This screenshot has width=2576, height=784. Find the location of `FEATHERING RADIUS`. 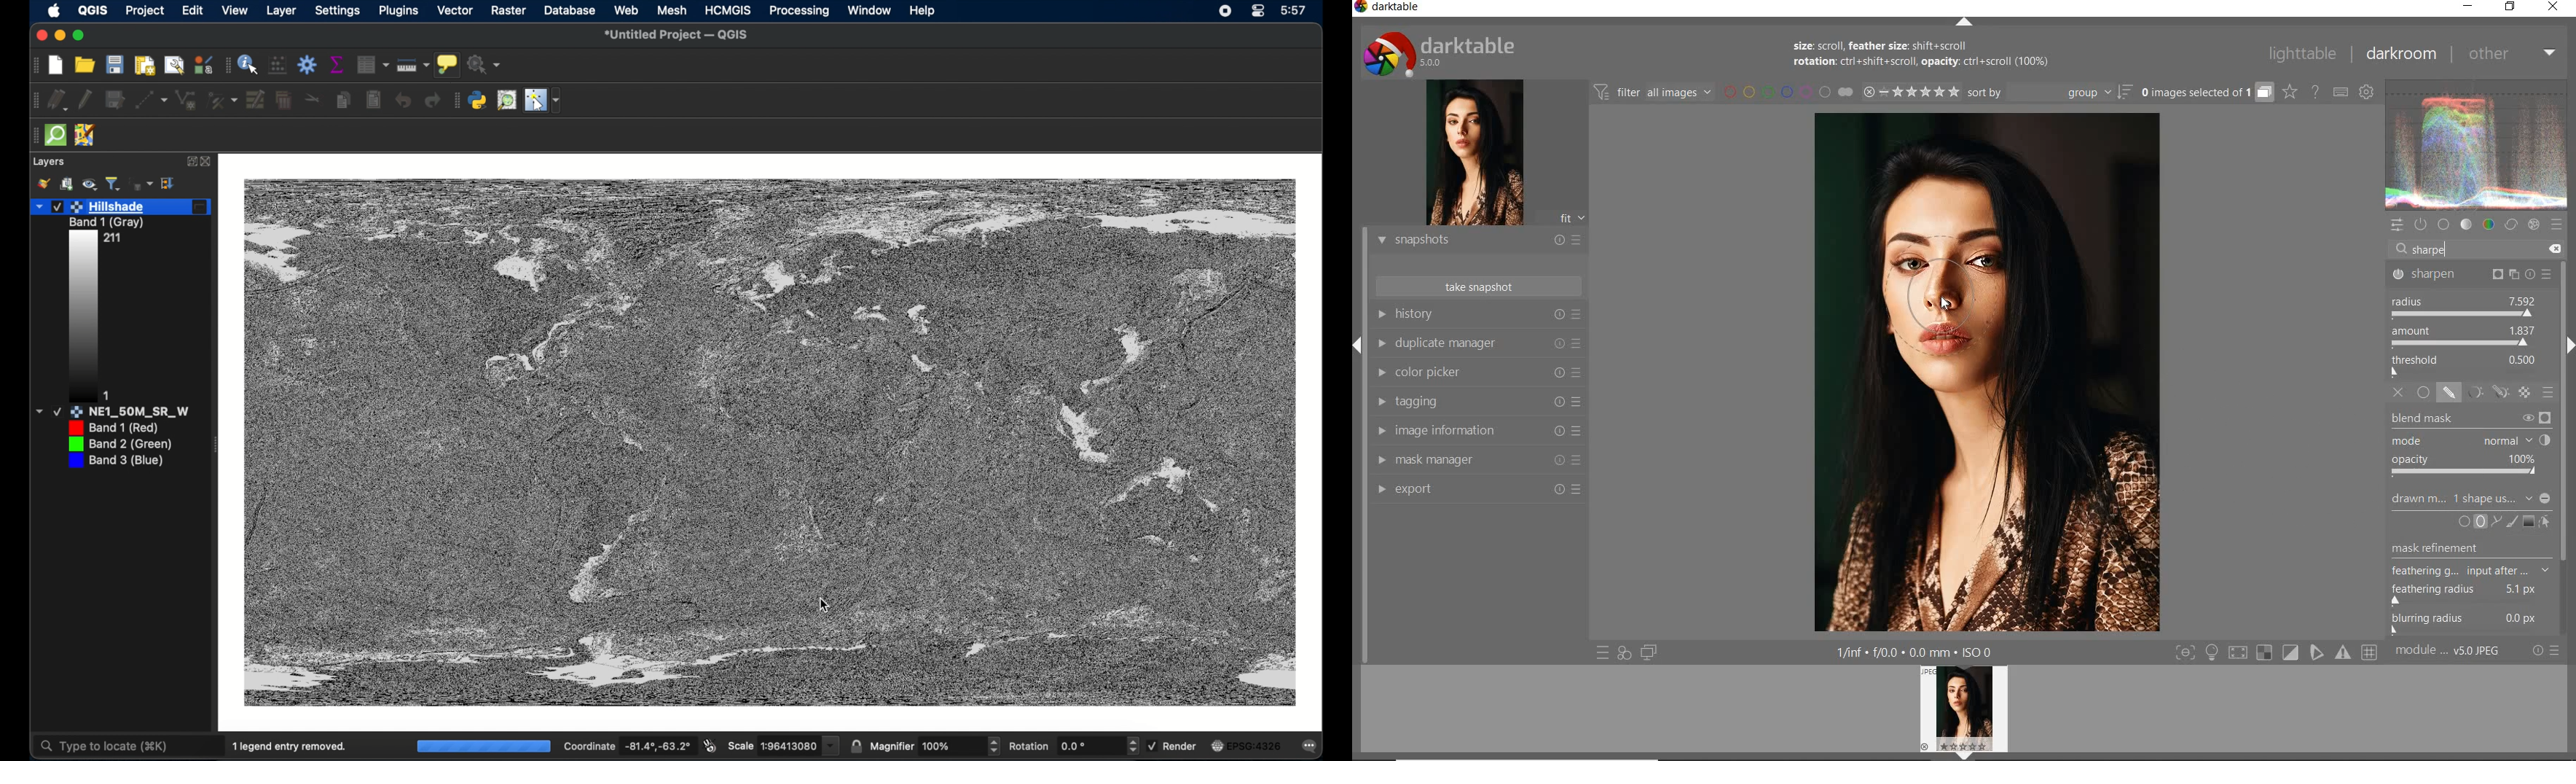

FEATHERING RADIUS is located at coordinates (2474, 591).